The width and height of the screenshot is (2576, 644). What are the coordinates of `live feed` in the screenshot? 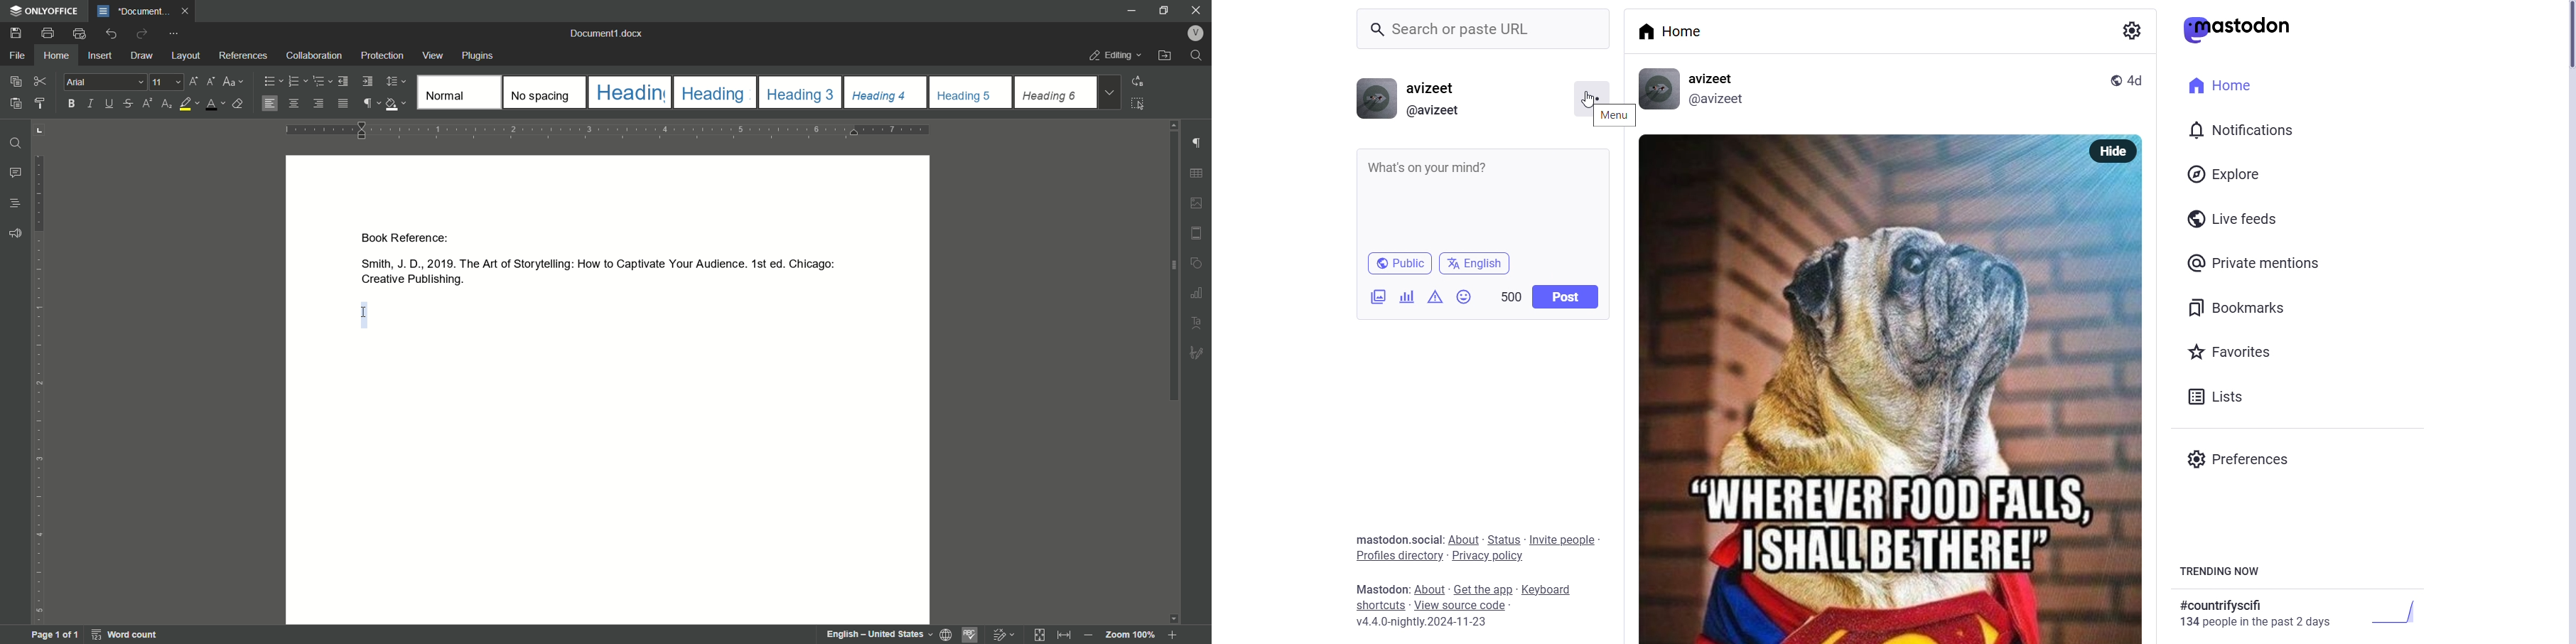 It's located at (2236, 218).